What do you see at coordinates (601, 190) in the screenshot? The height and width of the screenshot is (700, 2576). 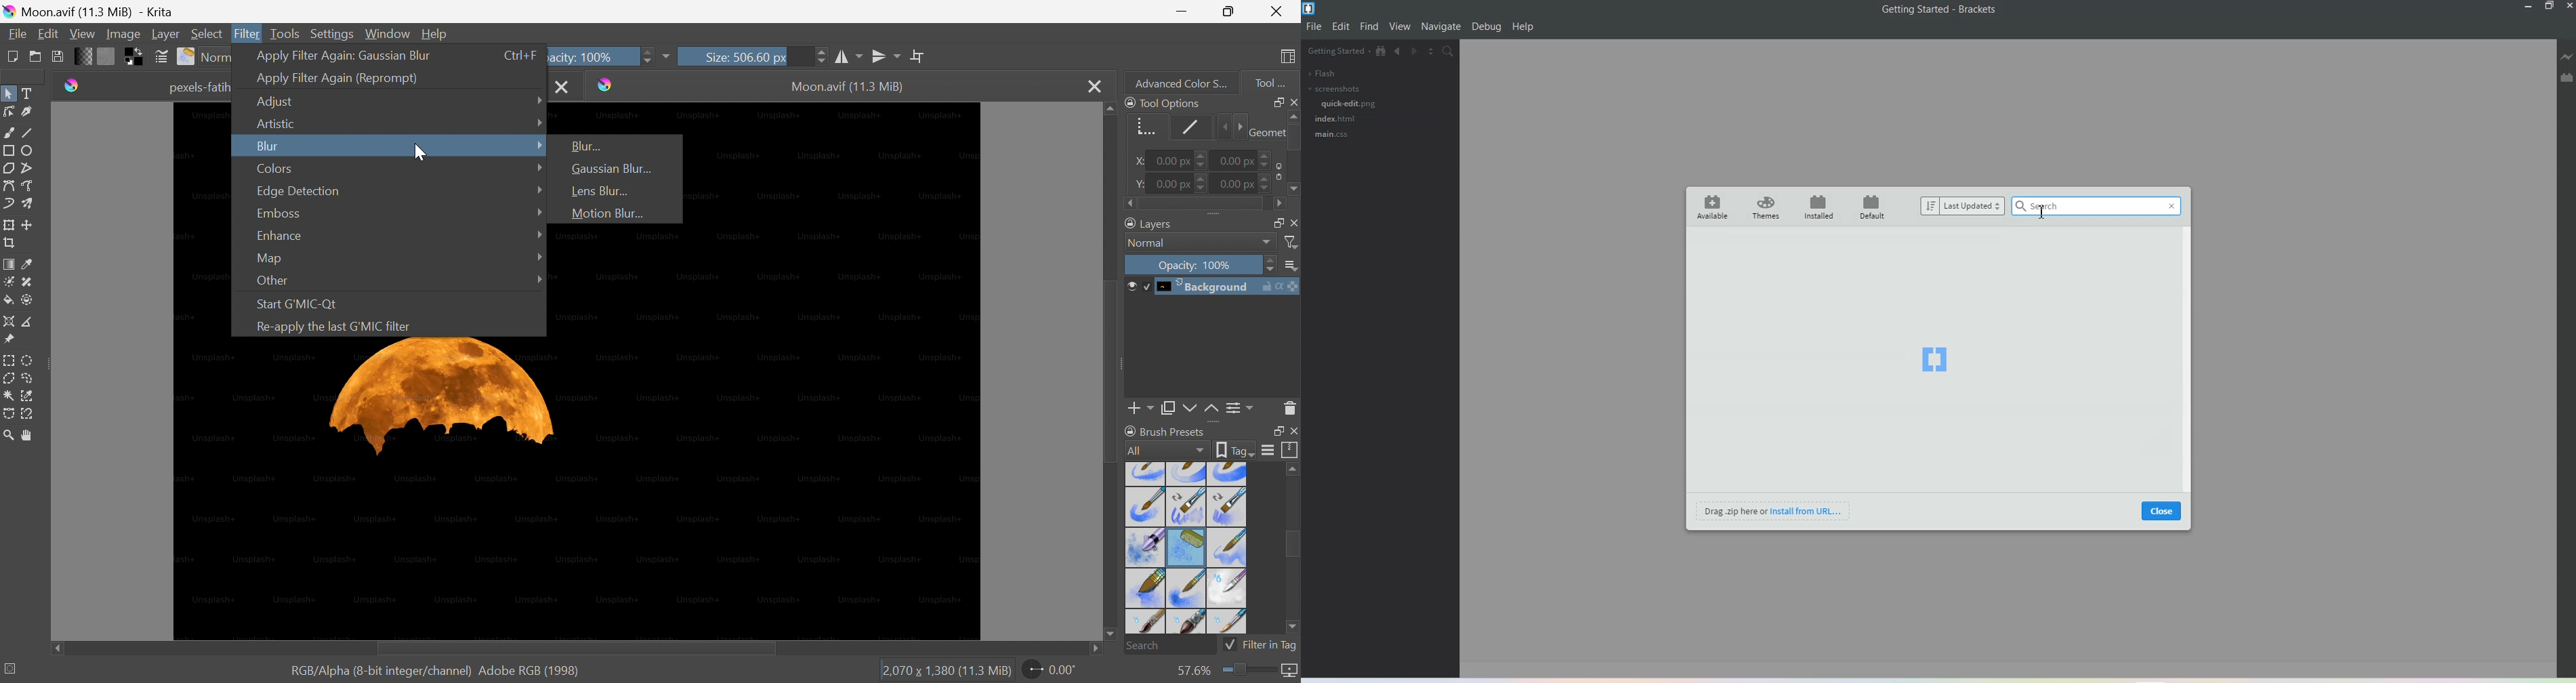 I see `Lens Blur...` at bounding box center [601, 190].